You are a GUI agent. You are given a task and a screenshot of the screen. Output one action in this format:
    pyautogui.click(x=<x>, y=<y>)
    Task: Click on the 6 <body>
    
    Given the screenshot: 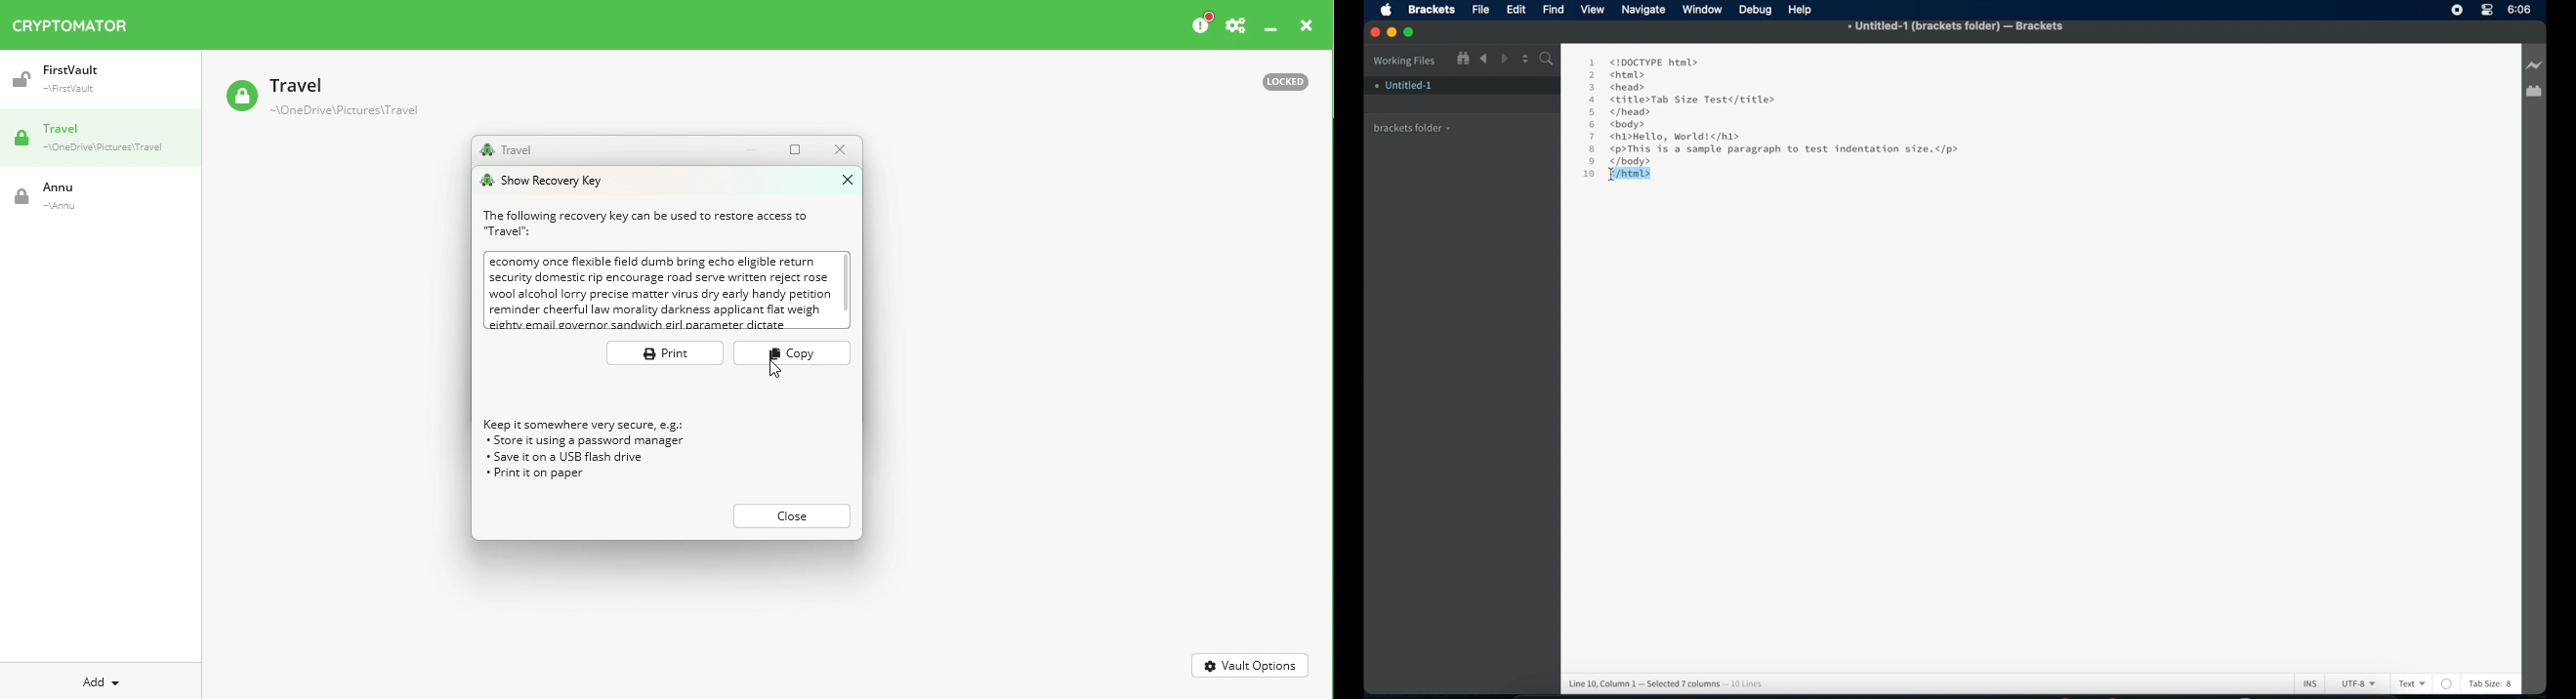 What is the action you would take?
    pyautogui.click(x=1622, y=125)
    